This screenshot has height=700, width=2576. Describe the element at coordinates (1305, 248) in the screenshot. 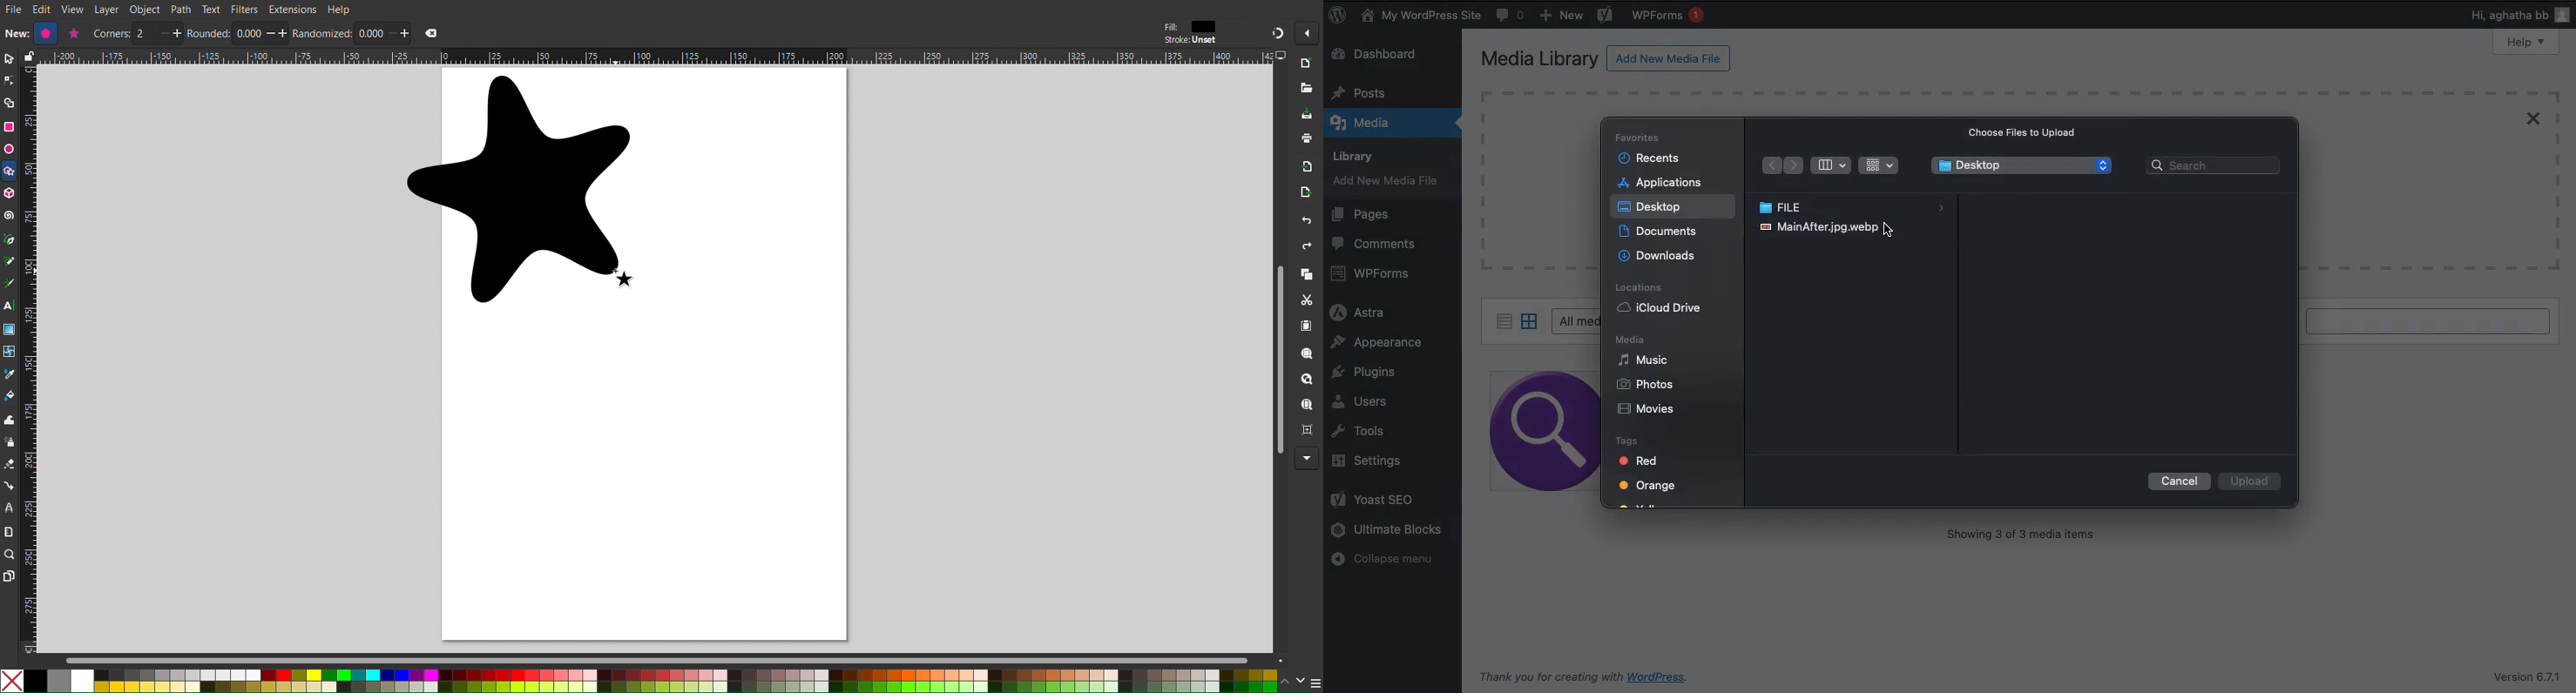

I see `Redo` at that location.